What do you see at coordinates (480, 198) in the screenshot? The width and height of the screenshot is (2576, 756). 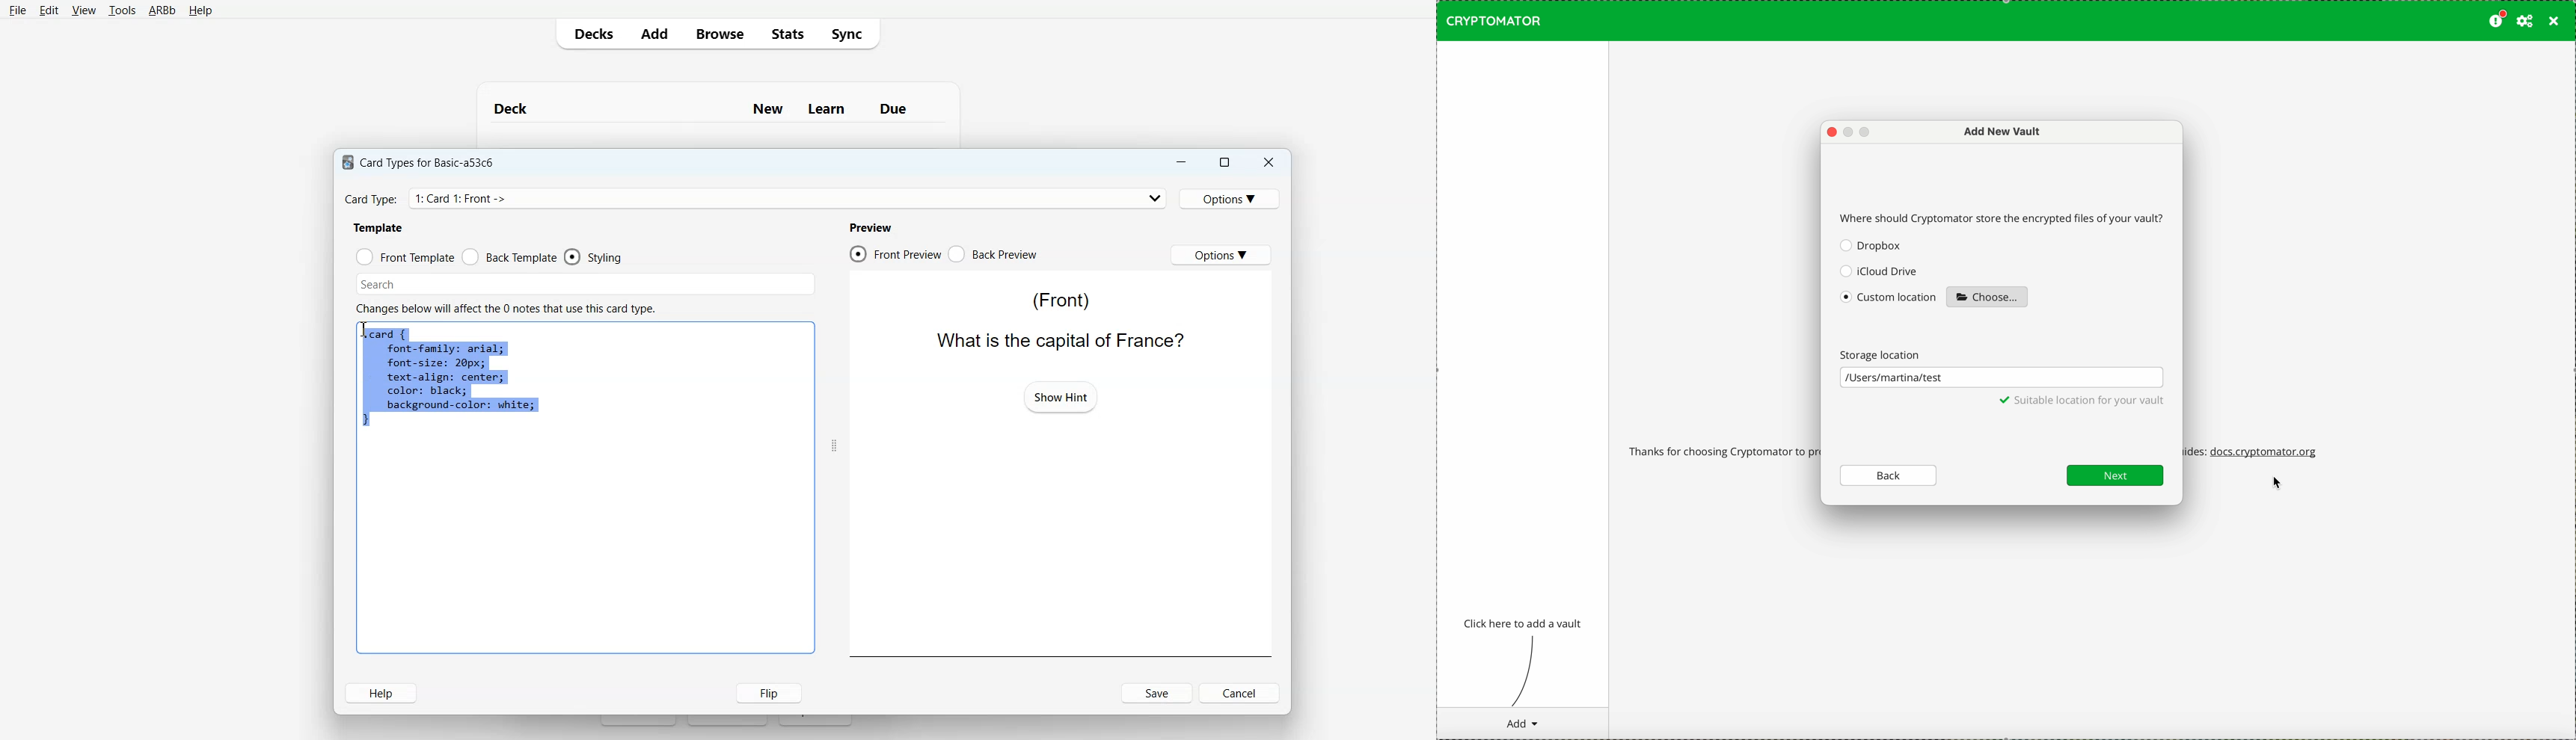 I see `Card Type: 1: Card 1: Front -> Back` at bounding box center [480, 198].